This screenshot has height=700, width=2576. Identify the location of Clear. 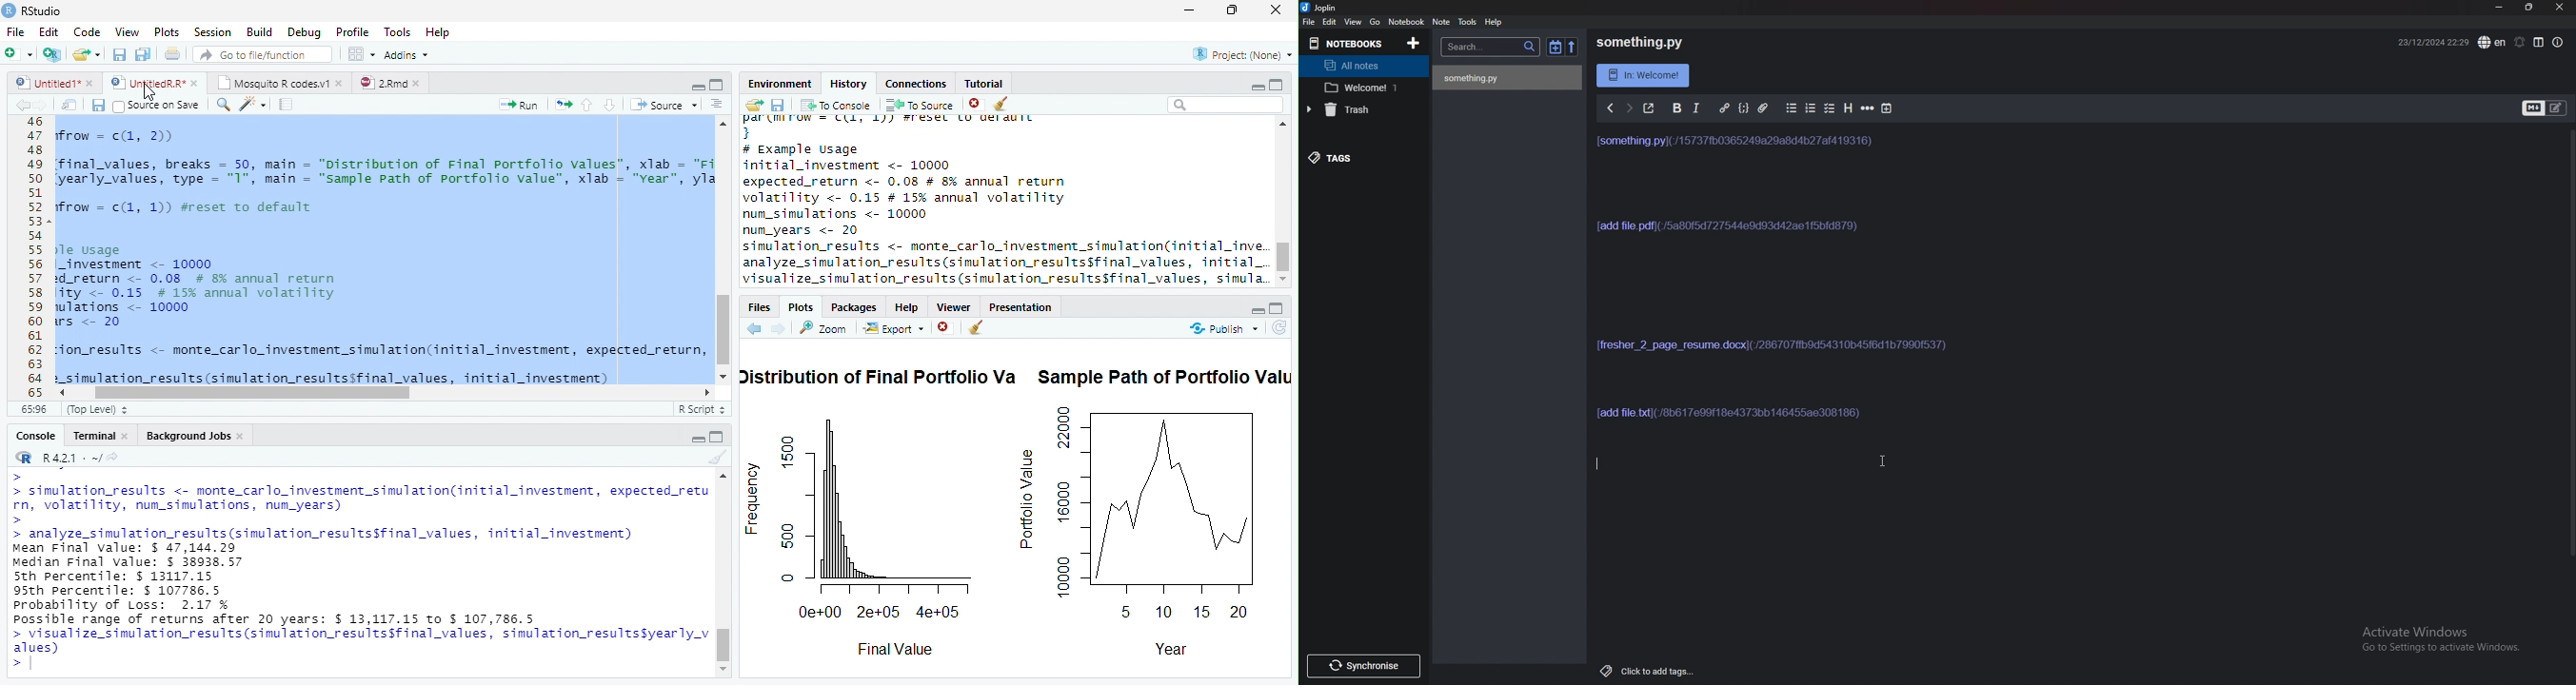
(715, 458).